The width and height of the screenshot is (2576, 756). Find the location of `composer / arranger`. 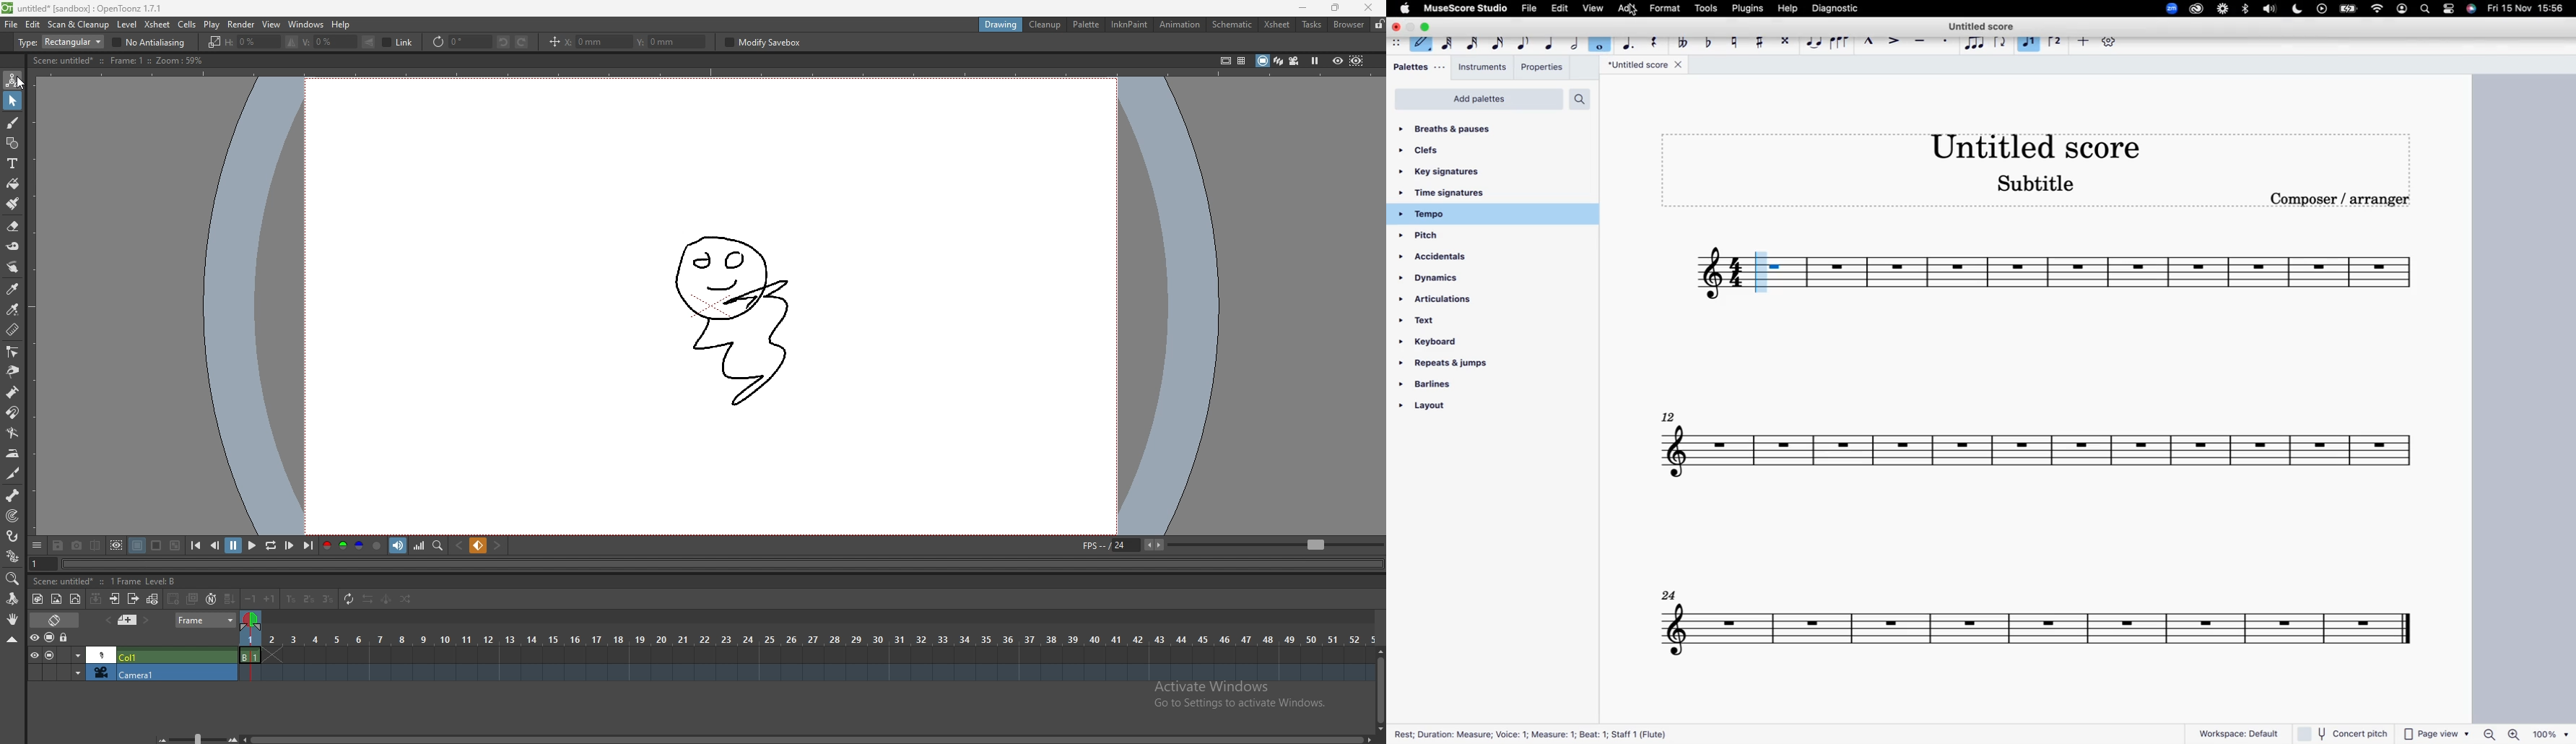

composer / arranger is located at coordinates (2344, 199).